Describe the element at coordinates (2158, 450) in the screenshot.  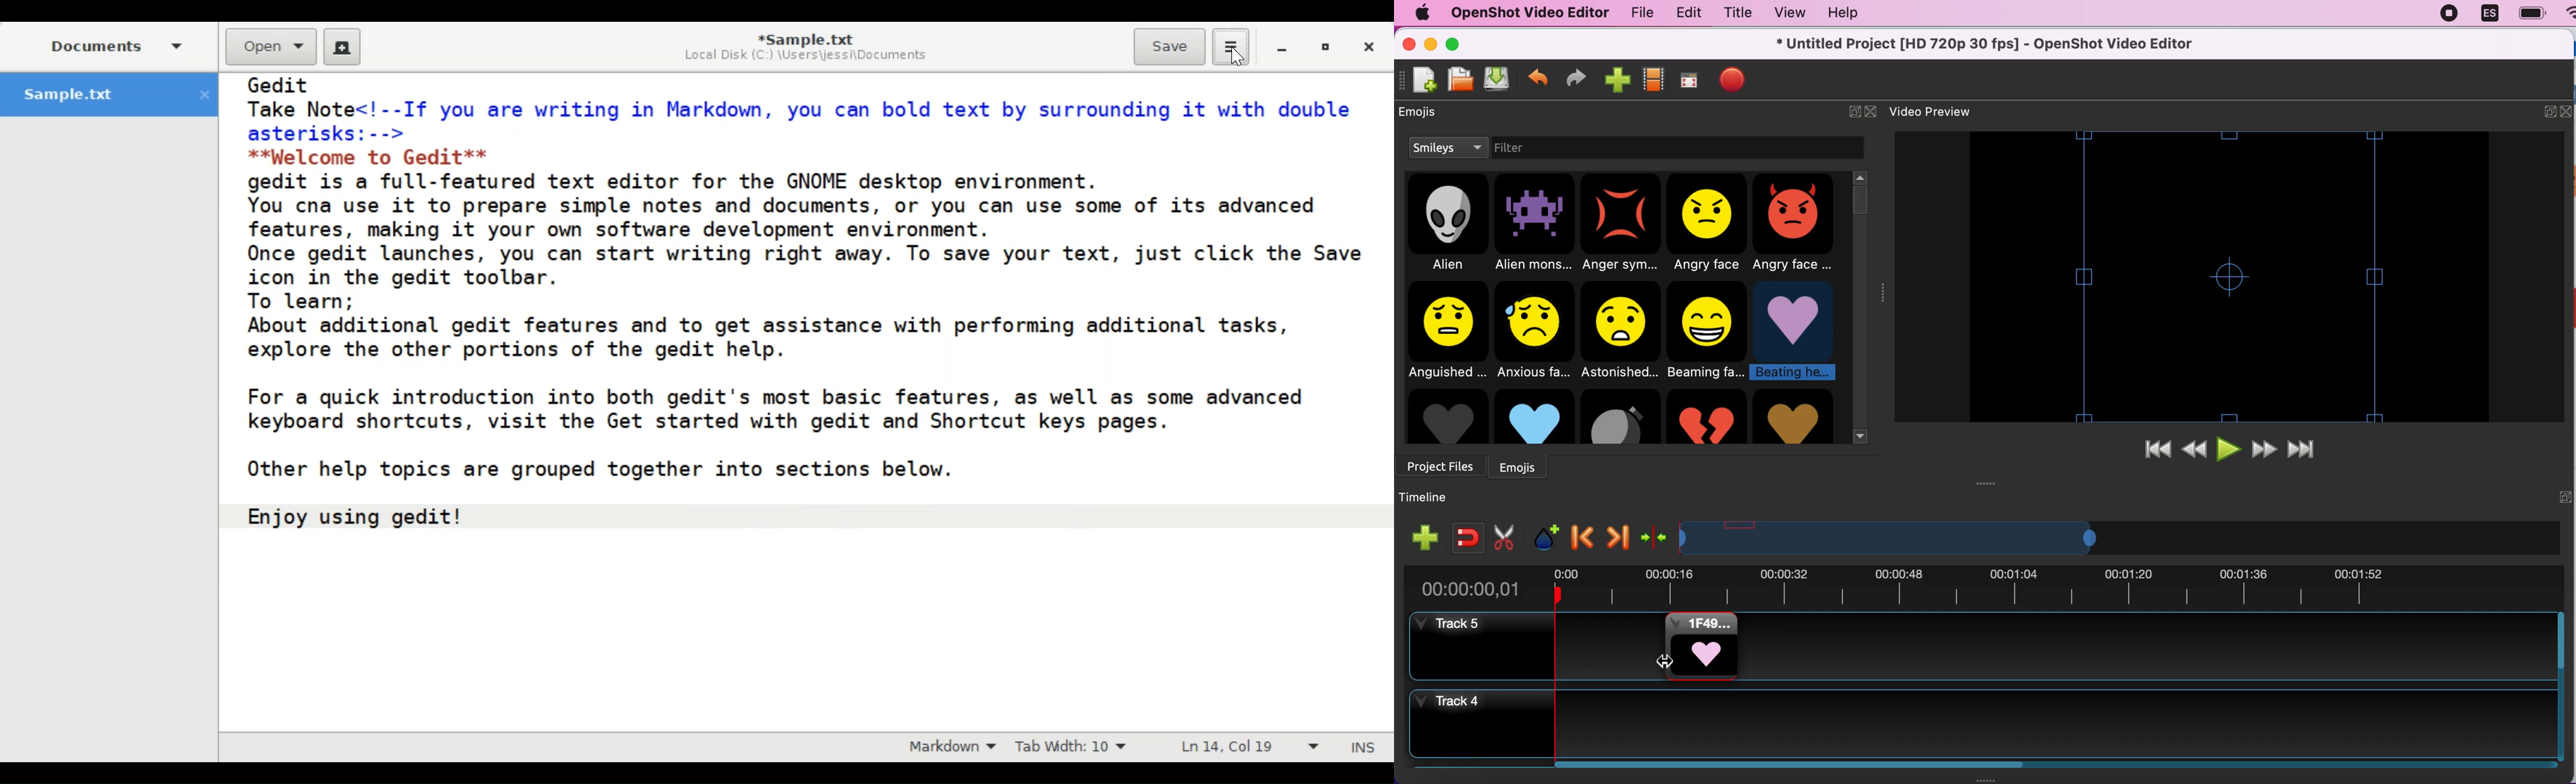
I see `jump to start` at that location.